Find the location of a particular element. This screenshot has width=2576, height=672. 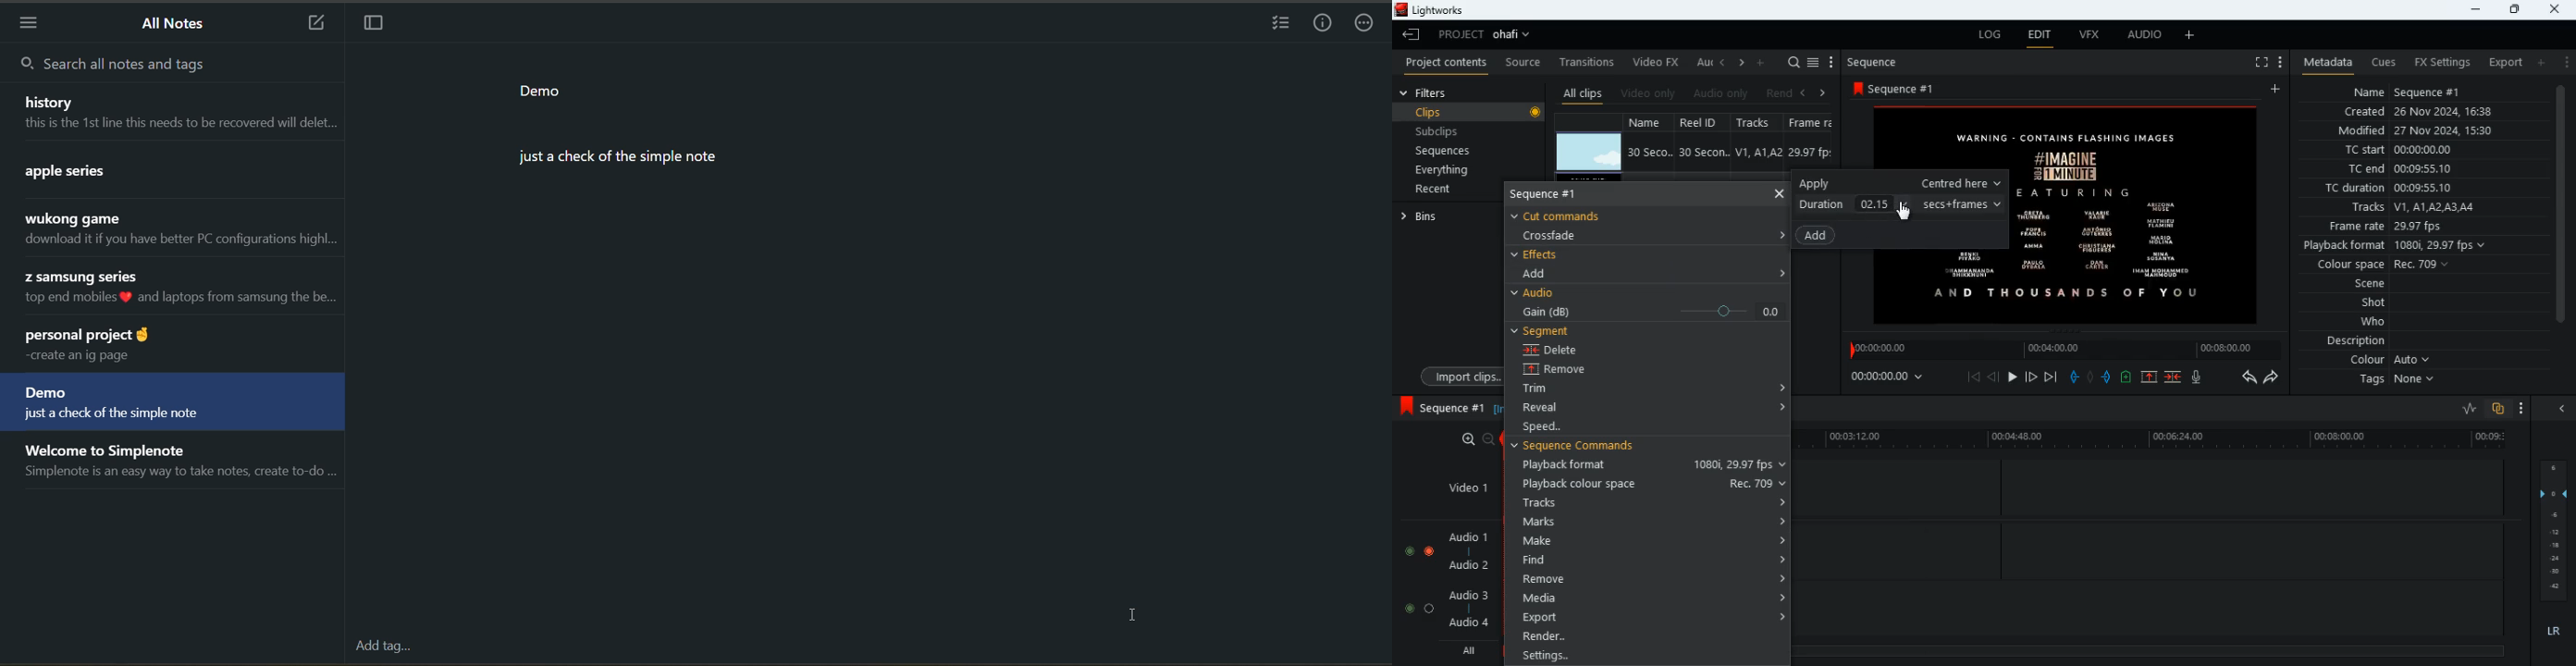

gain is located at coordinates (1649, 311).